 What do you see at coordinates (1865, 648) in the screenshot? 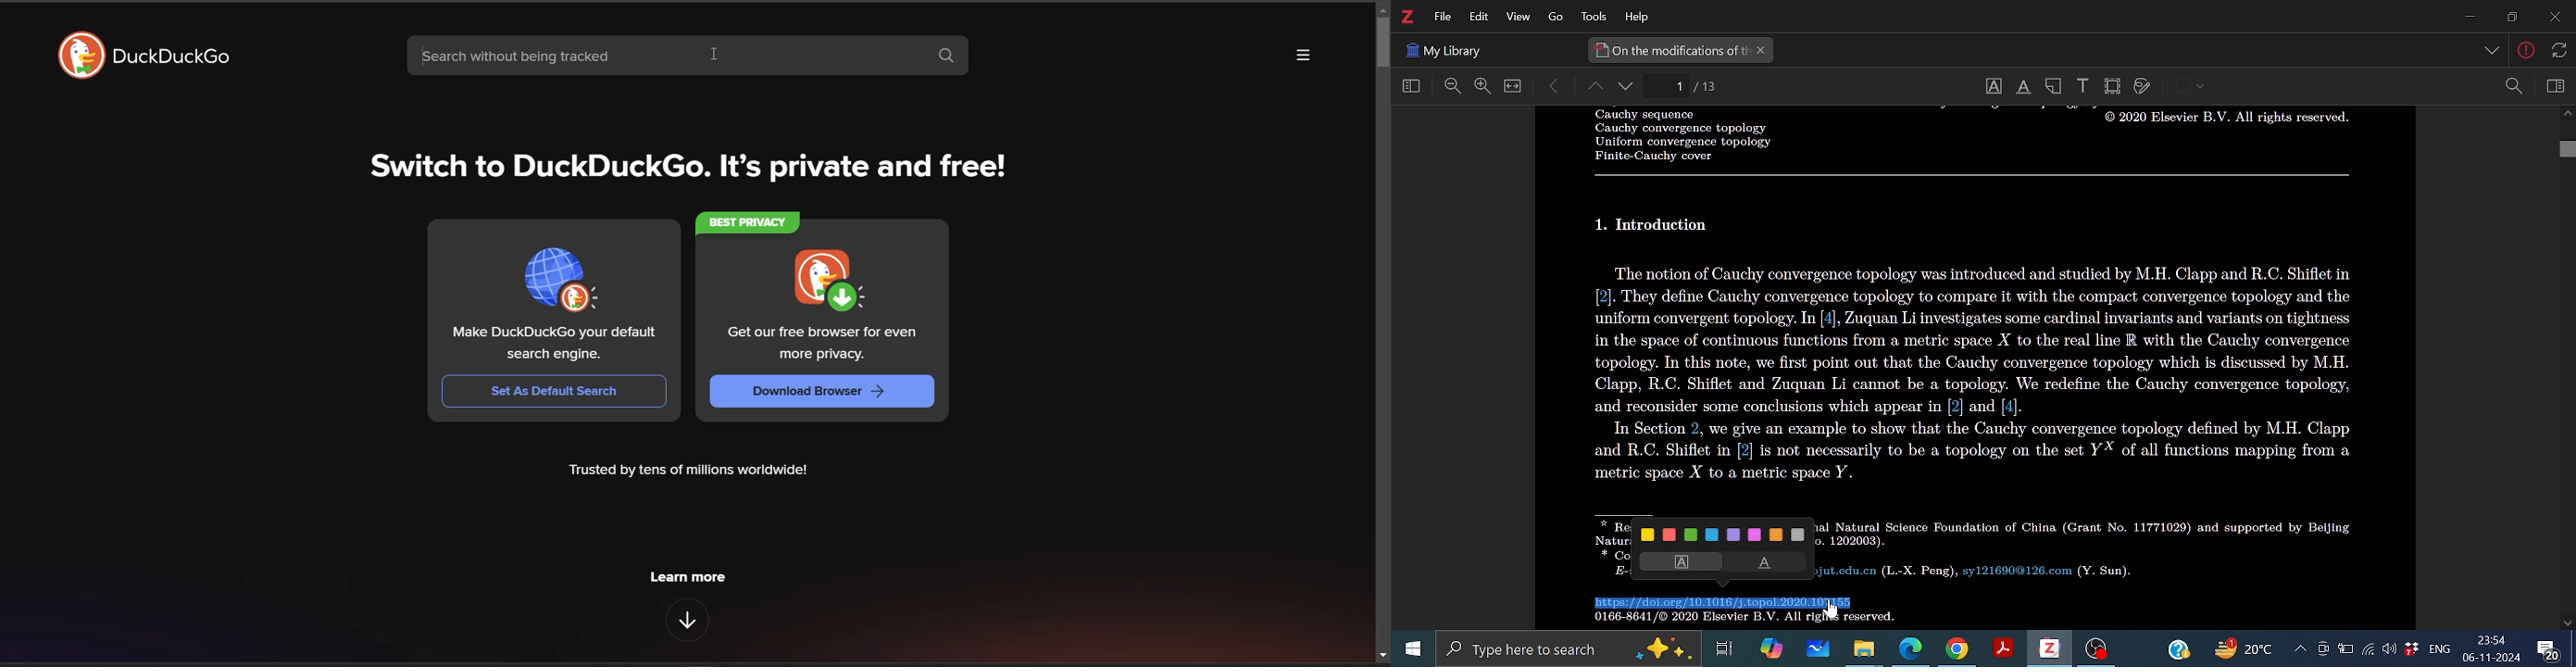
I see `Files` at bounding box center [1865, 648].